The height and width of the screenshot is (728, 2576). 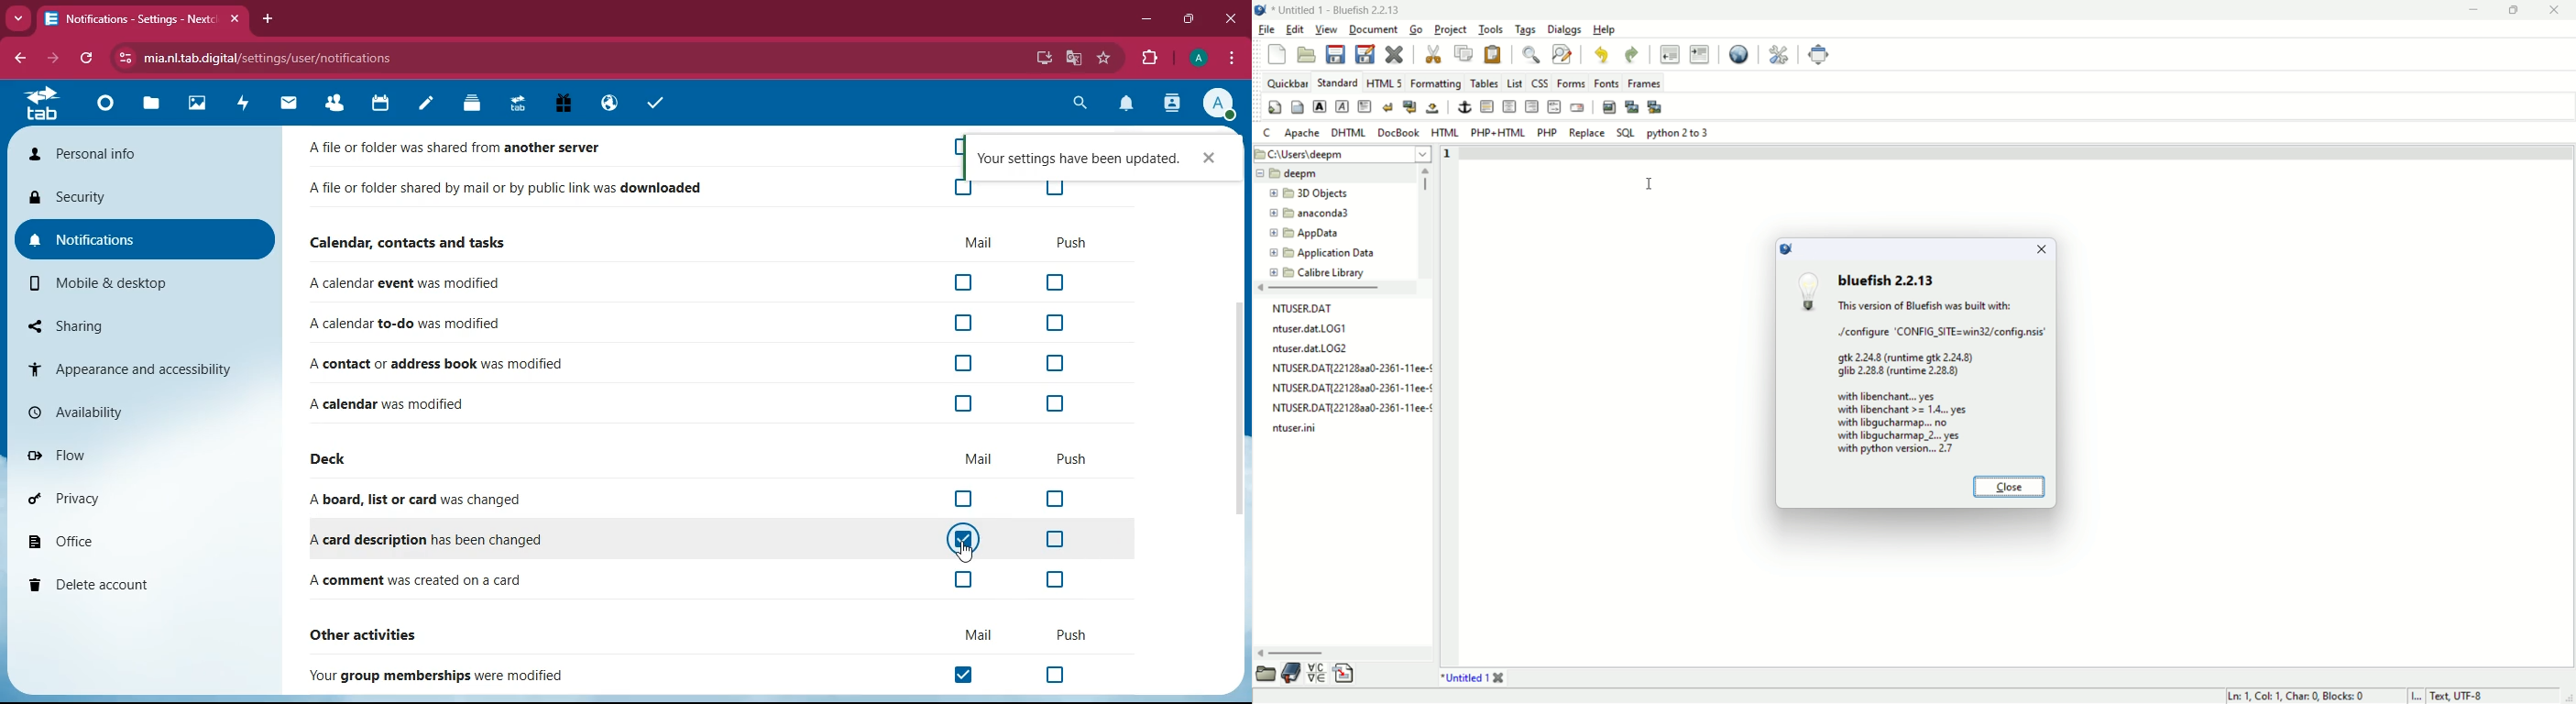 I want to click on file name, so click(x=1312, y=329).